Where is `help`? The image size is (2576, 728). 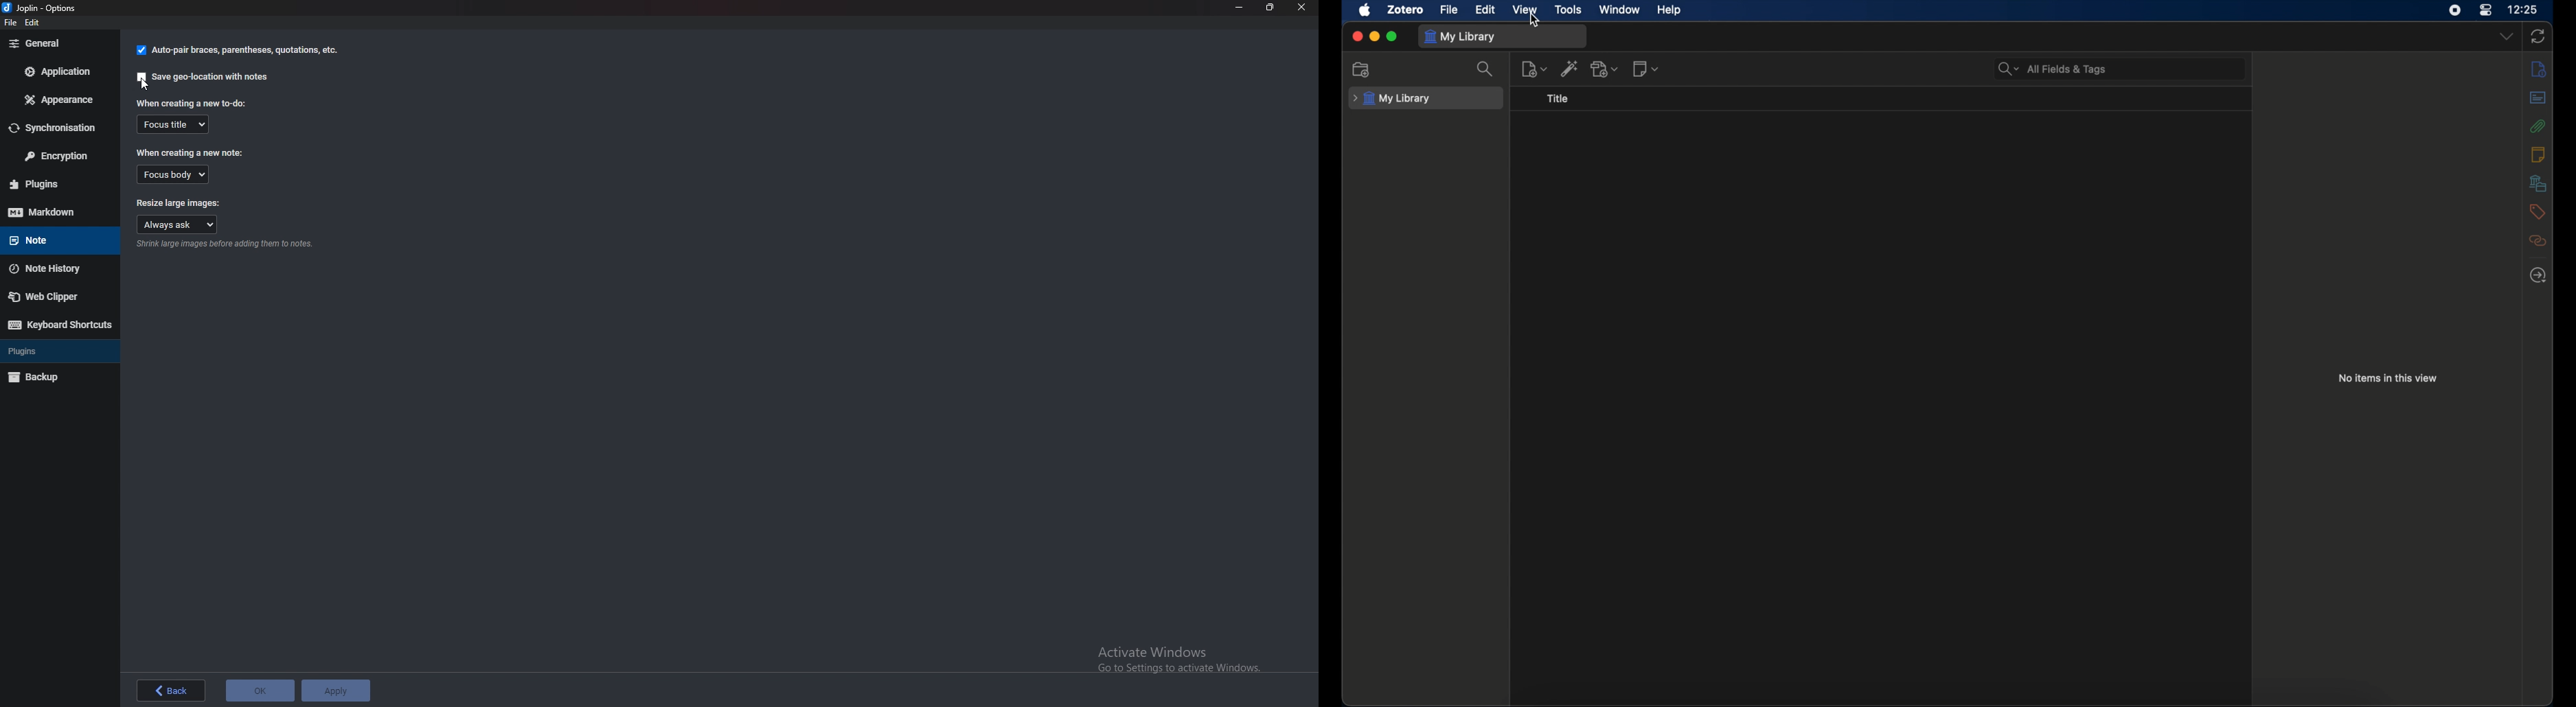 help is located at coordinates (1668, 10).